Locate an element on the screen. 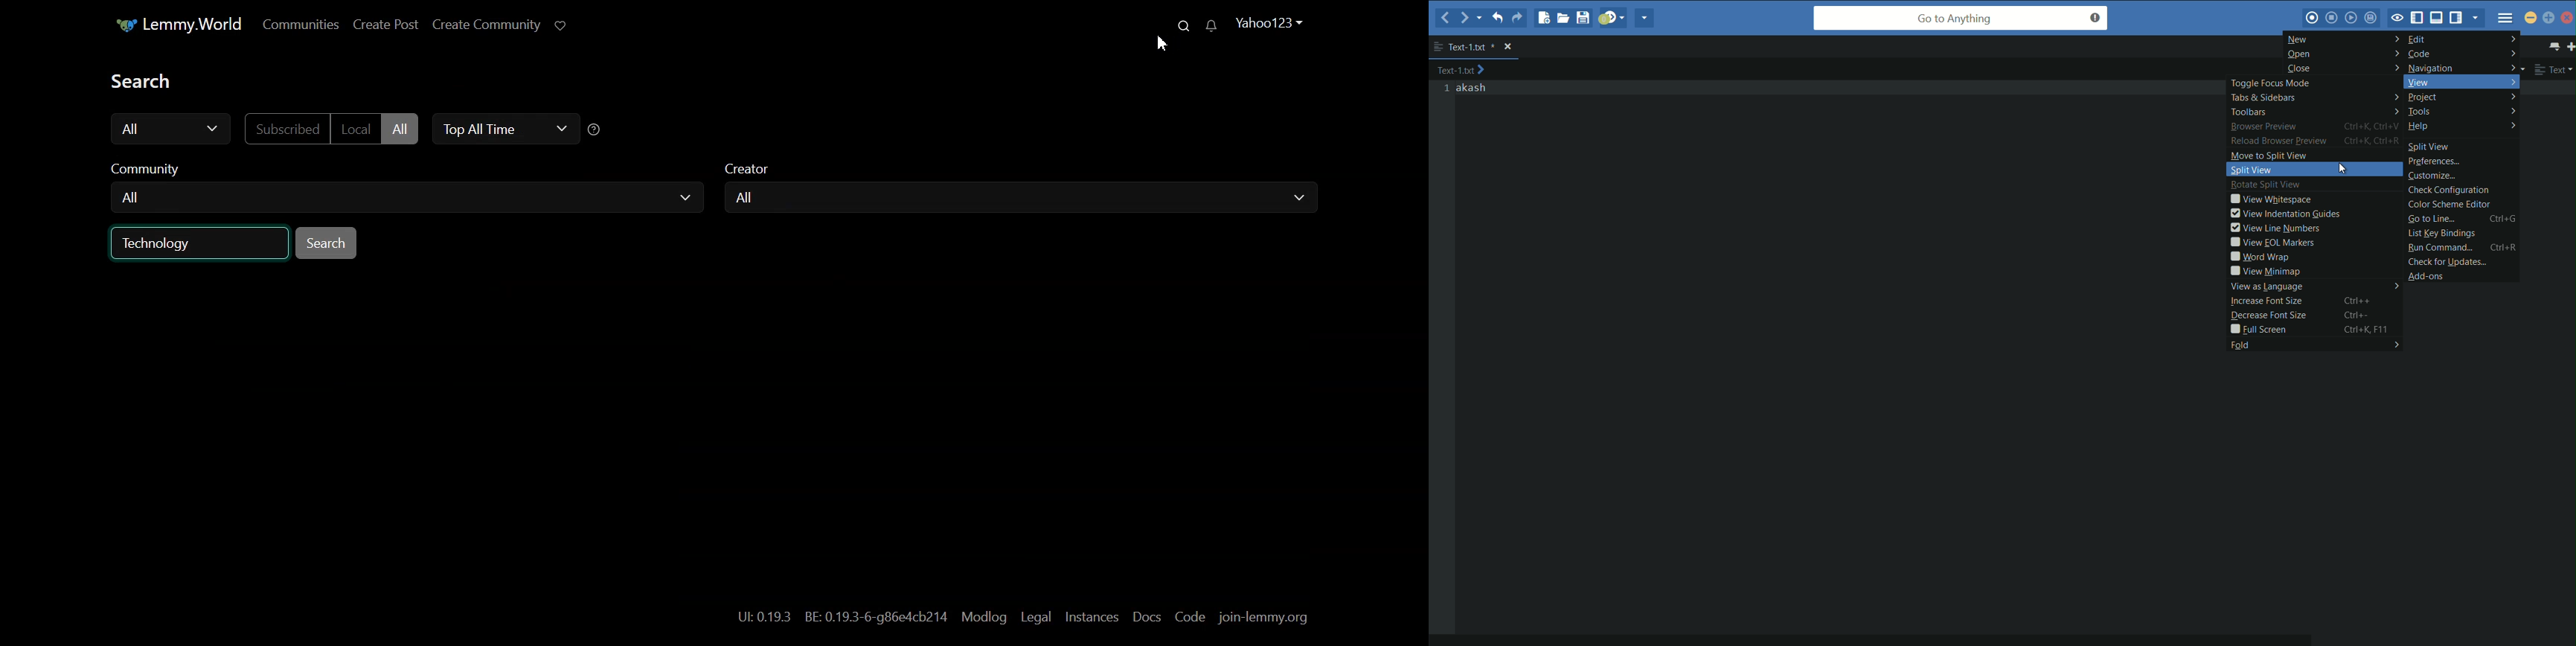 The width and height of the screenshot is (2576, 672). Hyperlink is located at coordinates (838, 615).